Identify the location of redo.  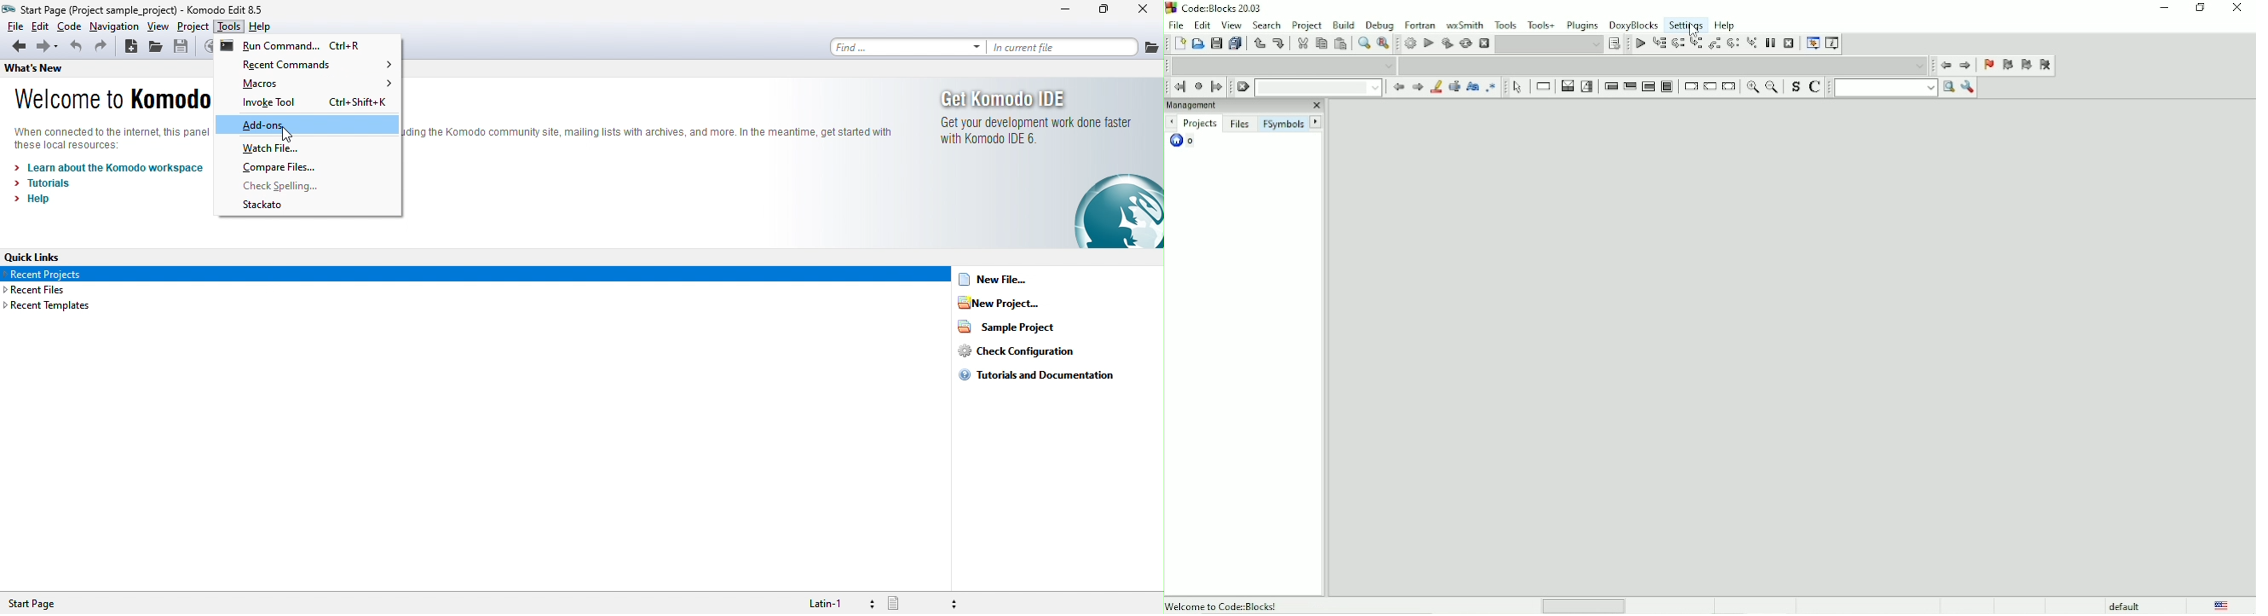
(104, 48).